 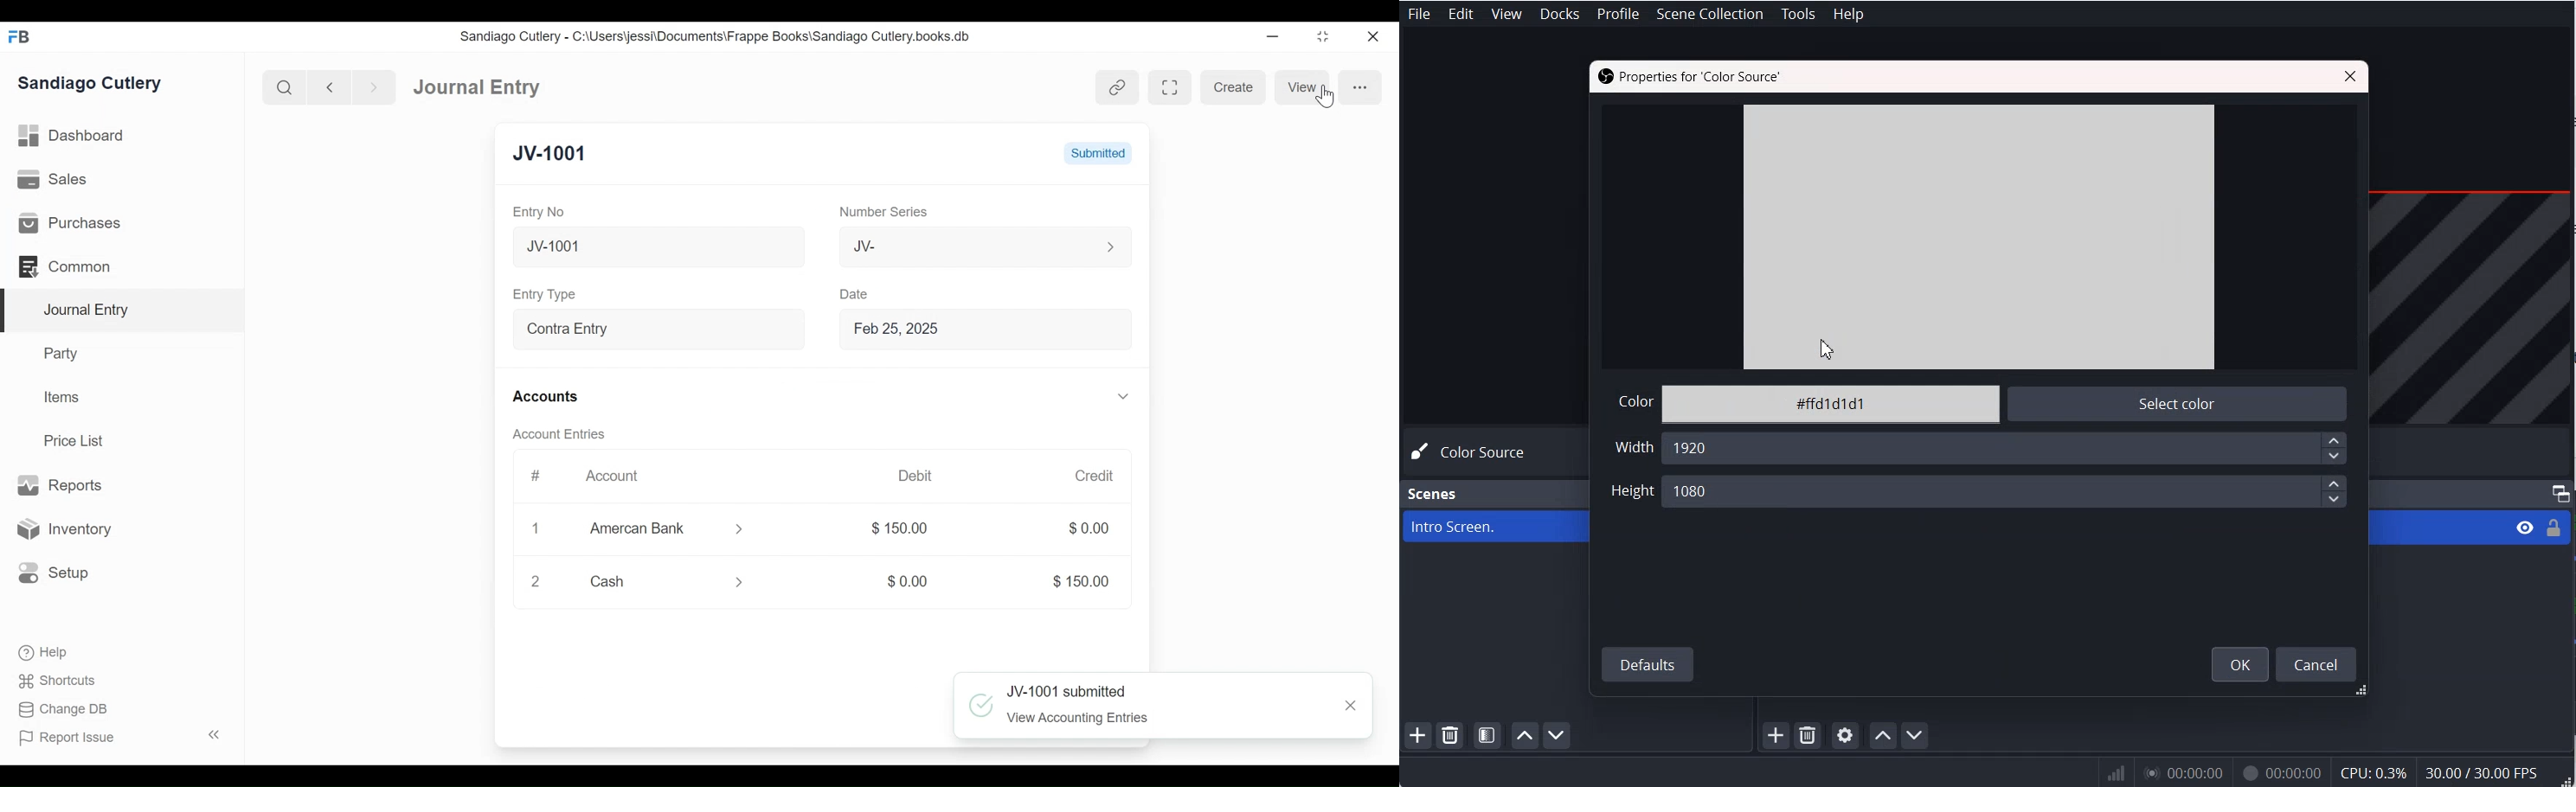 I want to click on Amercan Bank, so click(x=653, y=530).